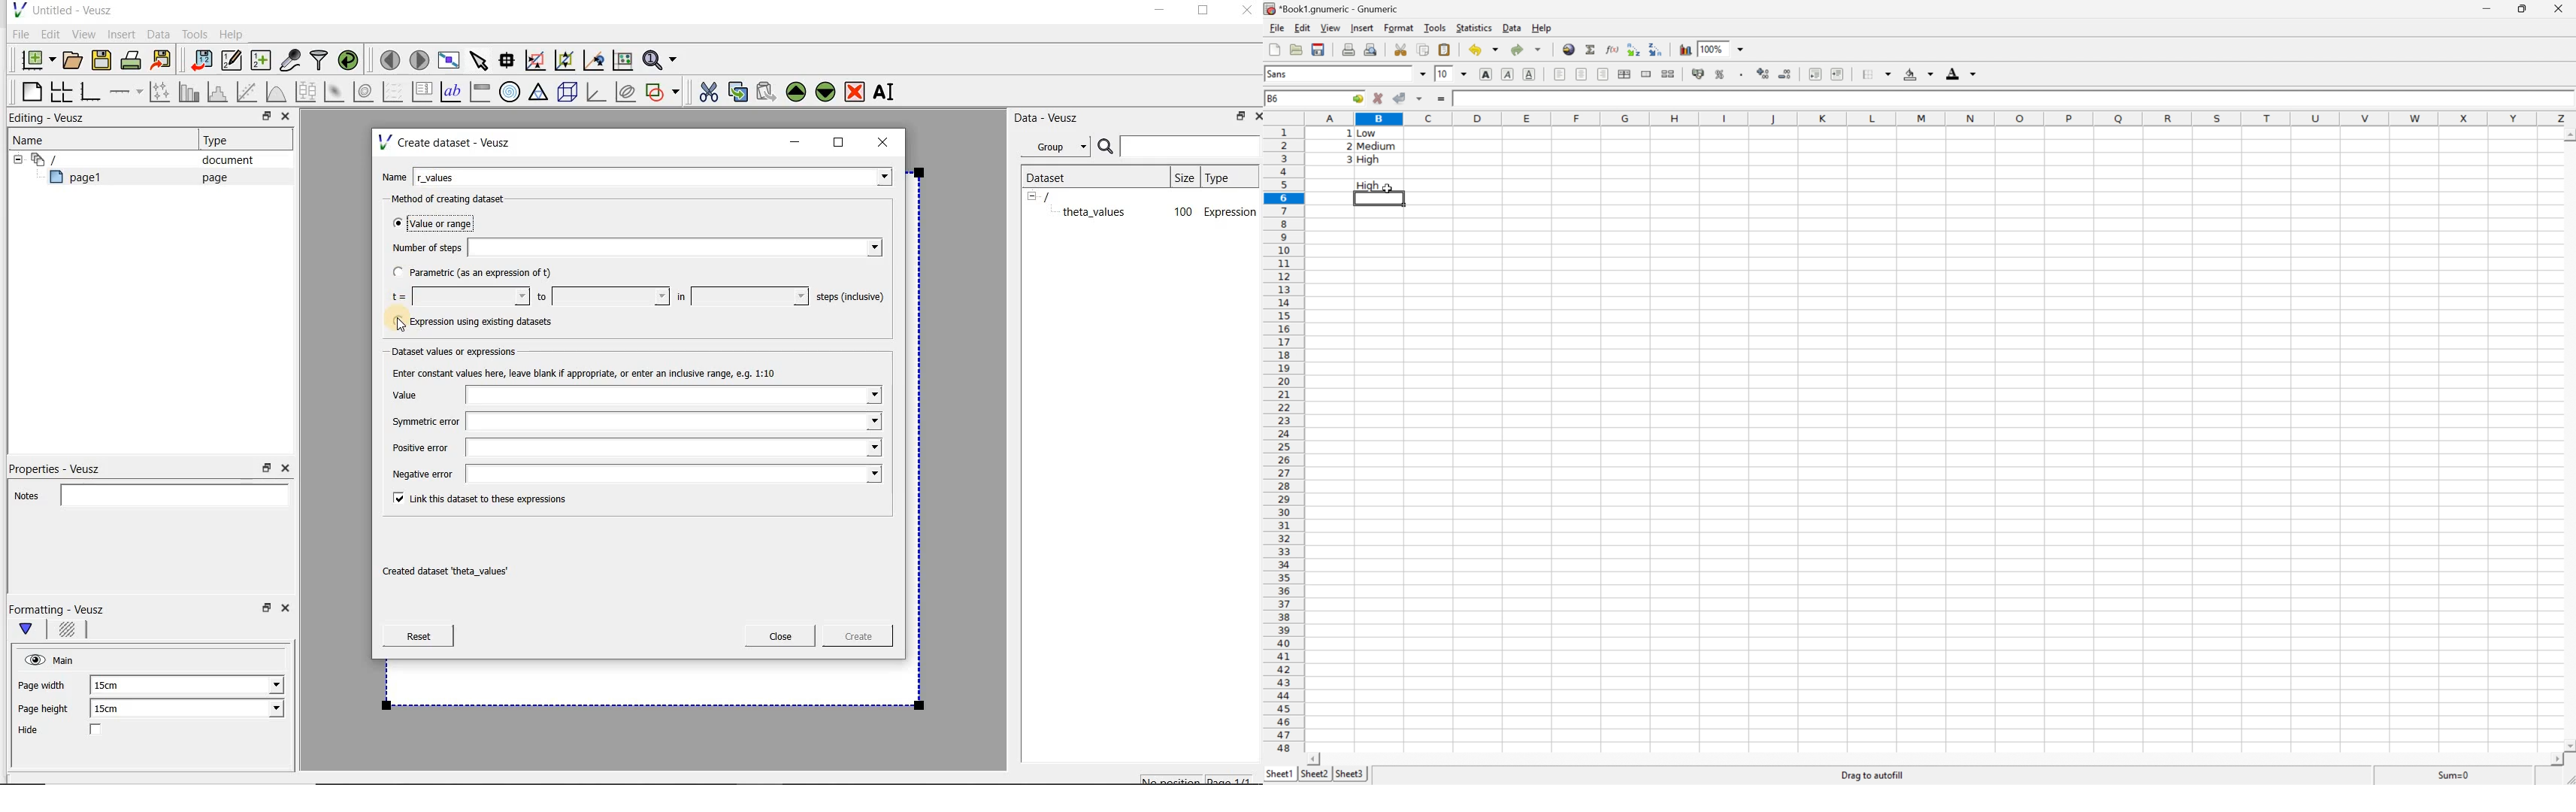 The height and width of the screenshot is (812, 2576). I want to click on page1, so click(82, 180).